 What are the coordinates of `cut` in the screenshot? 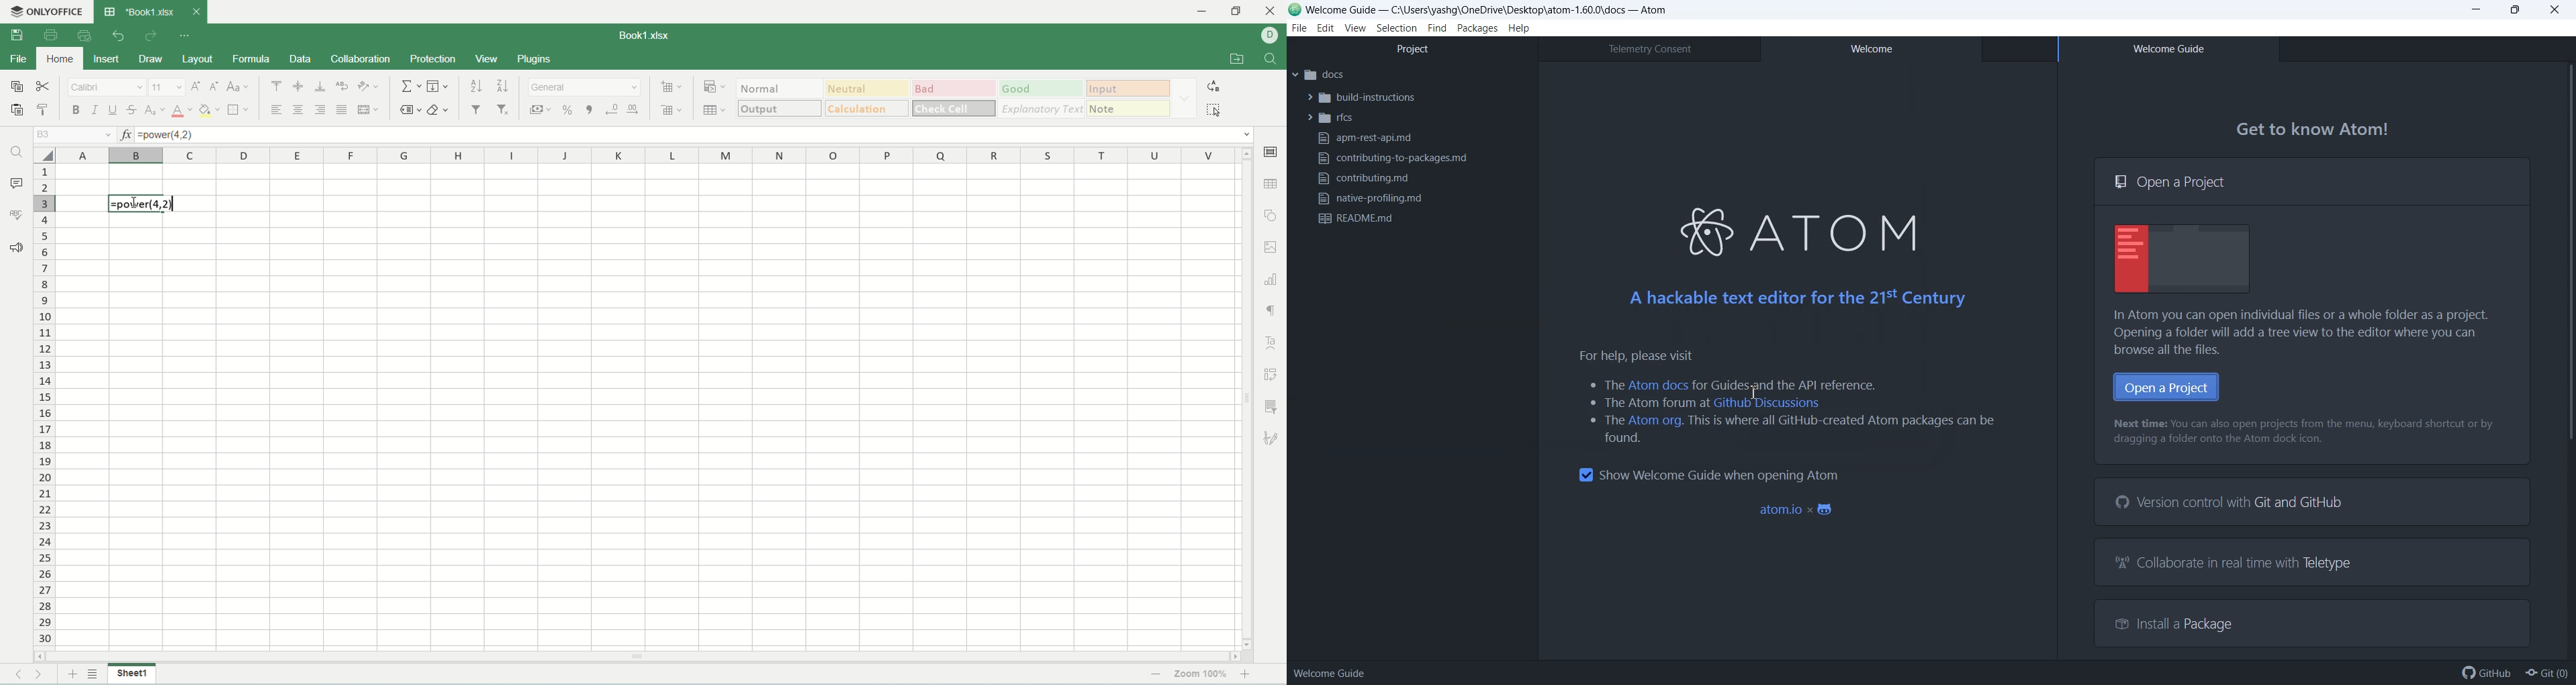 It's located at (42, 86).